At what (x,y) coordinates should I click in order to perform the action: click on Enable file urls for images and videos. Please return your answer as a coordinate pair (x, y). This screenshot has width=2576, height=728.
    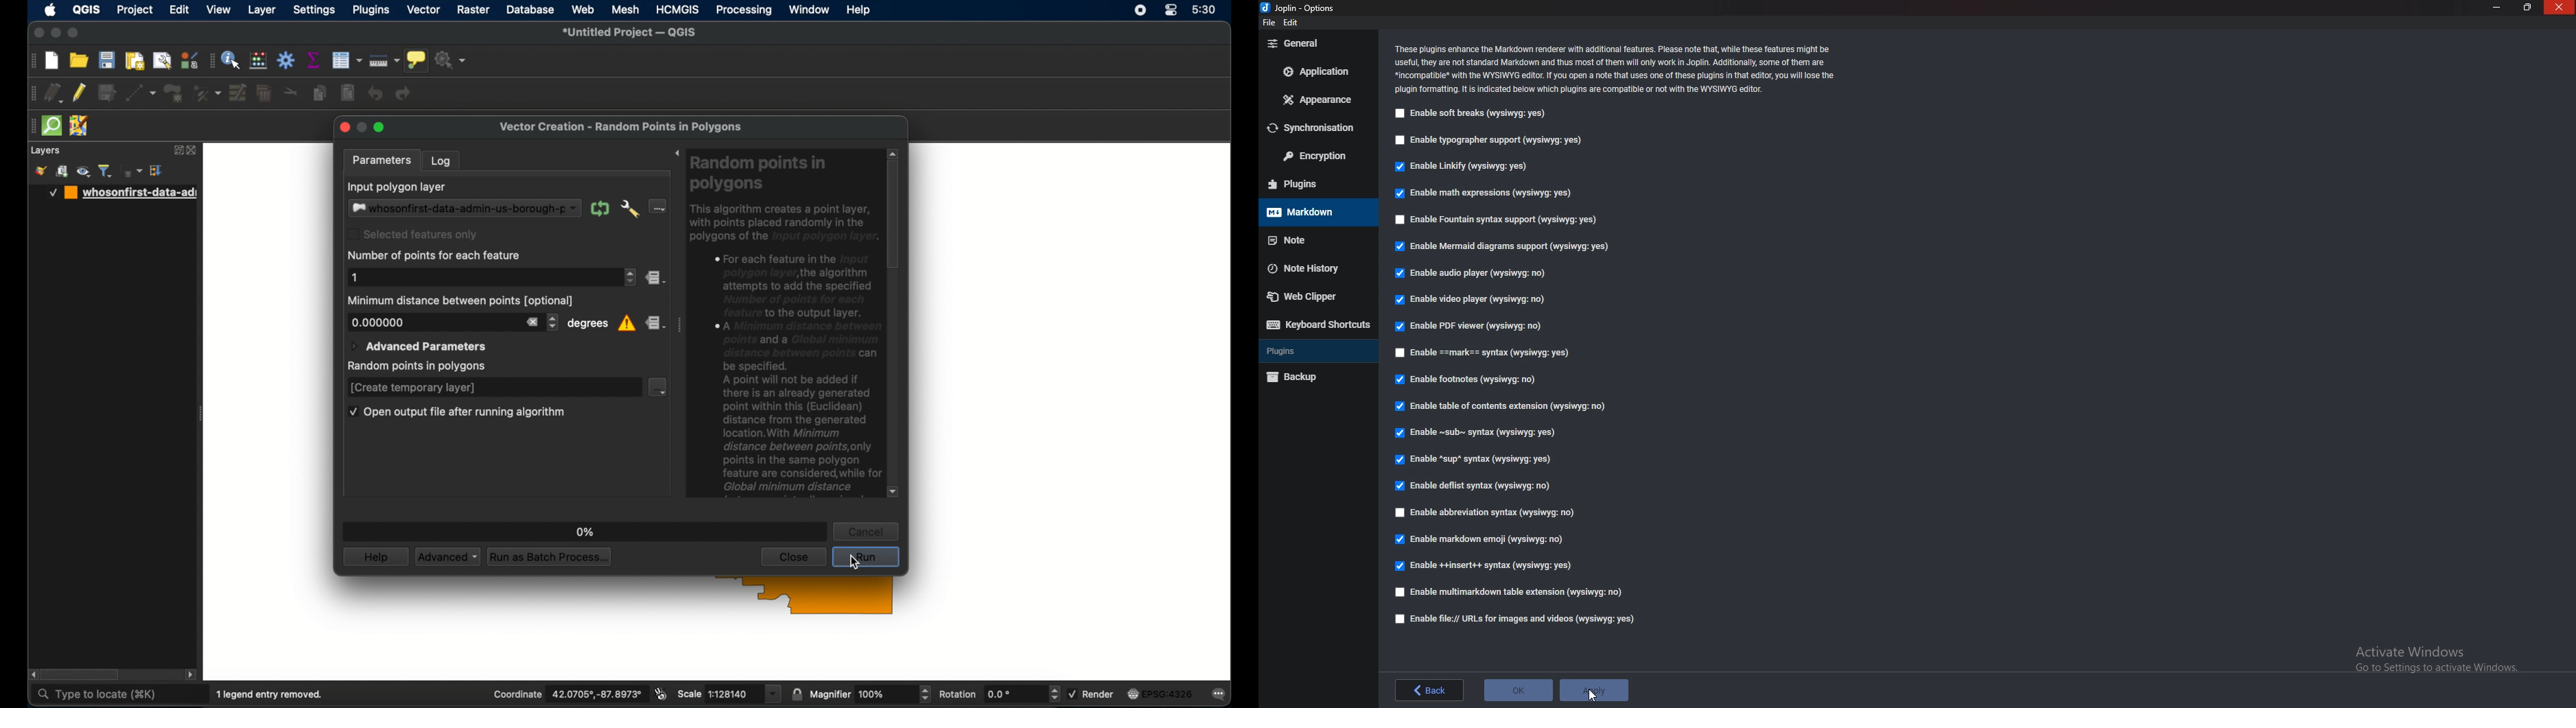
    Looking at the image, I should click on (1520, 619).